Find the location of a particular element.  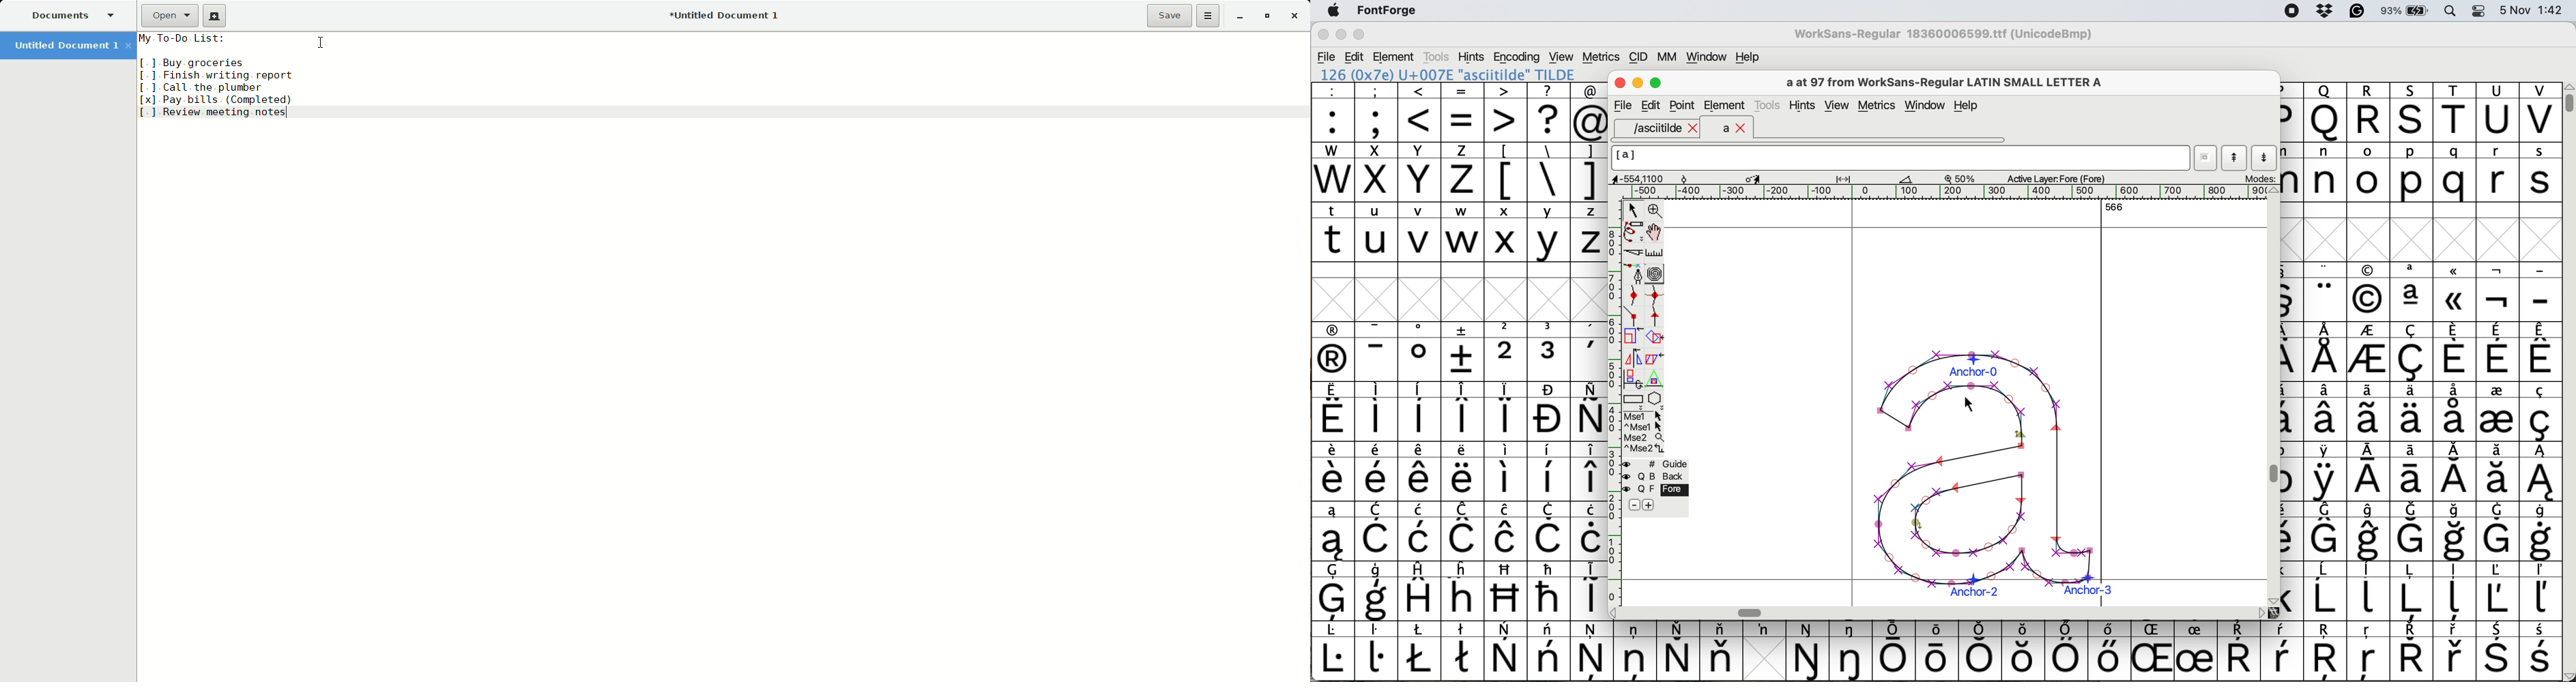

symbol is located at coordinates (2542, 351).